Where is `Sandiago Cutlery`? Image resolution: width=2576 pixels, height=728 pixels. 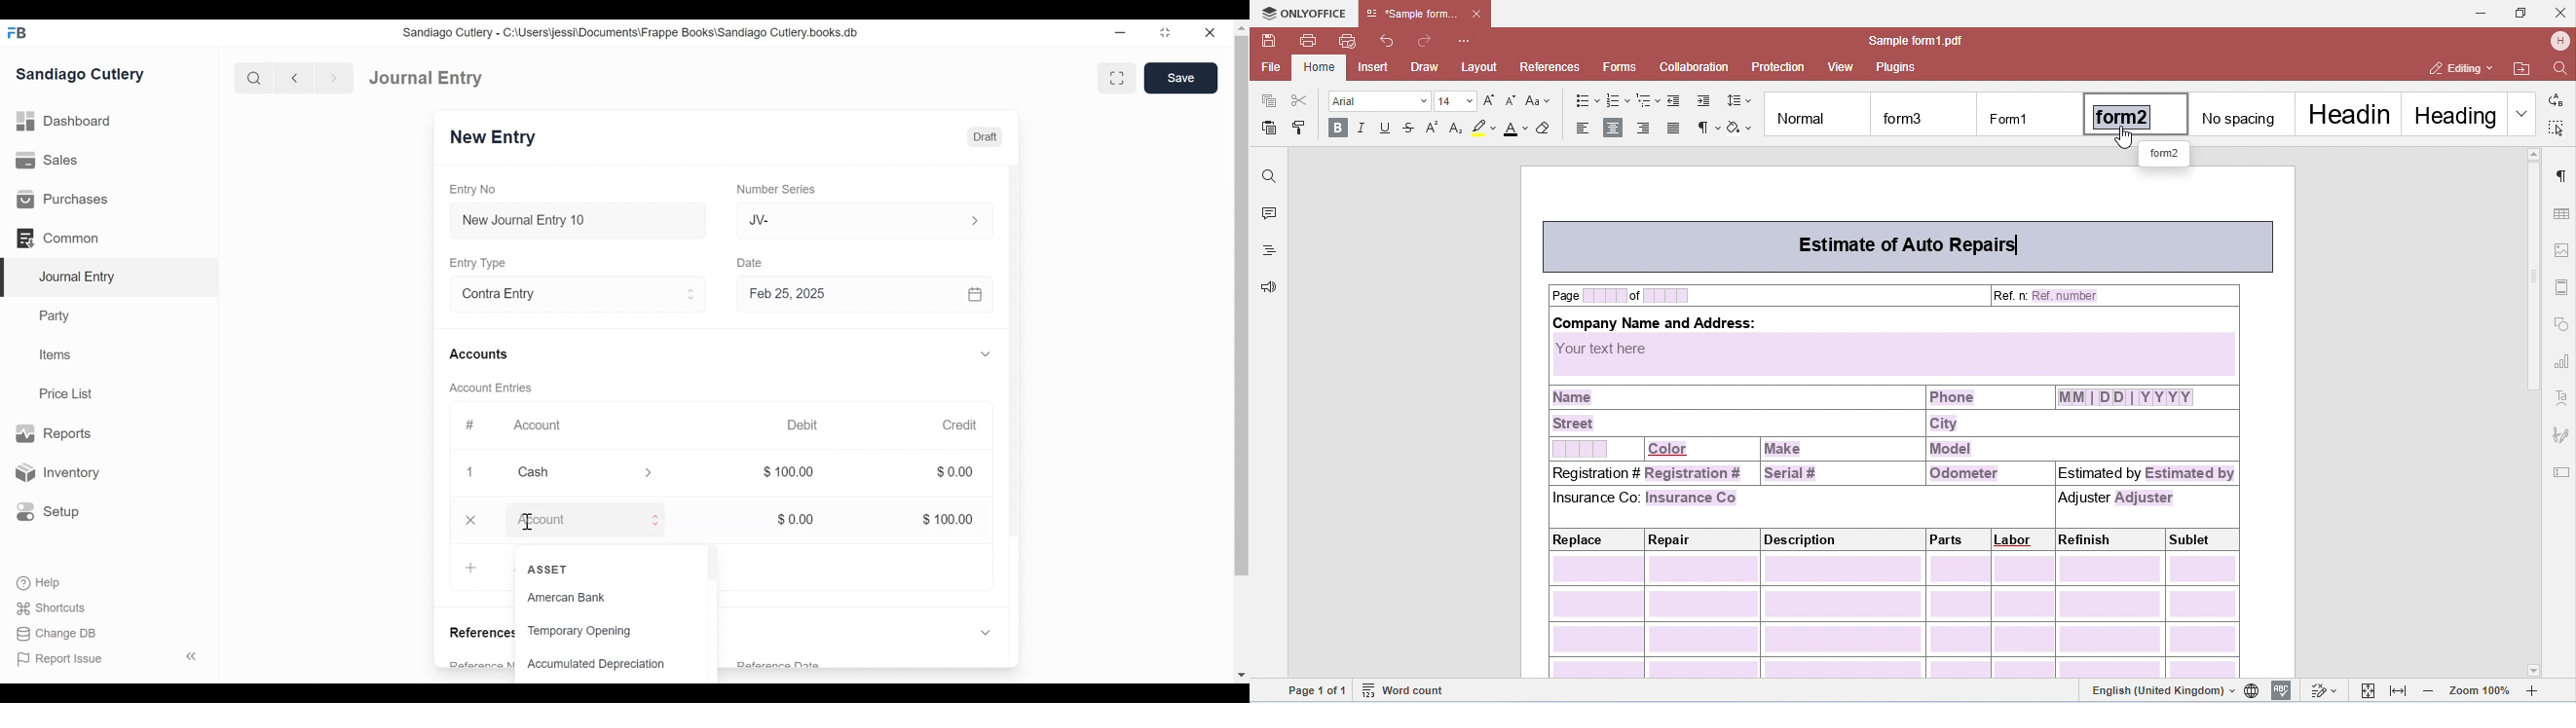
Sandiago Cutlery is located at coordinates (81, 75).